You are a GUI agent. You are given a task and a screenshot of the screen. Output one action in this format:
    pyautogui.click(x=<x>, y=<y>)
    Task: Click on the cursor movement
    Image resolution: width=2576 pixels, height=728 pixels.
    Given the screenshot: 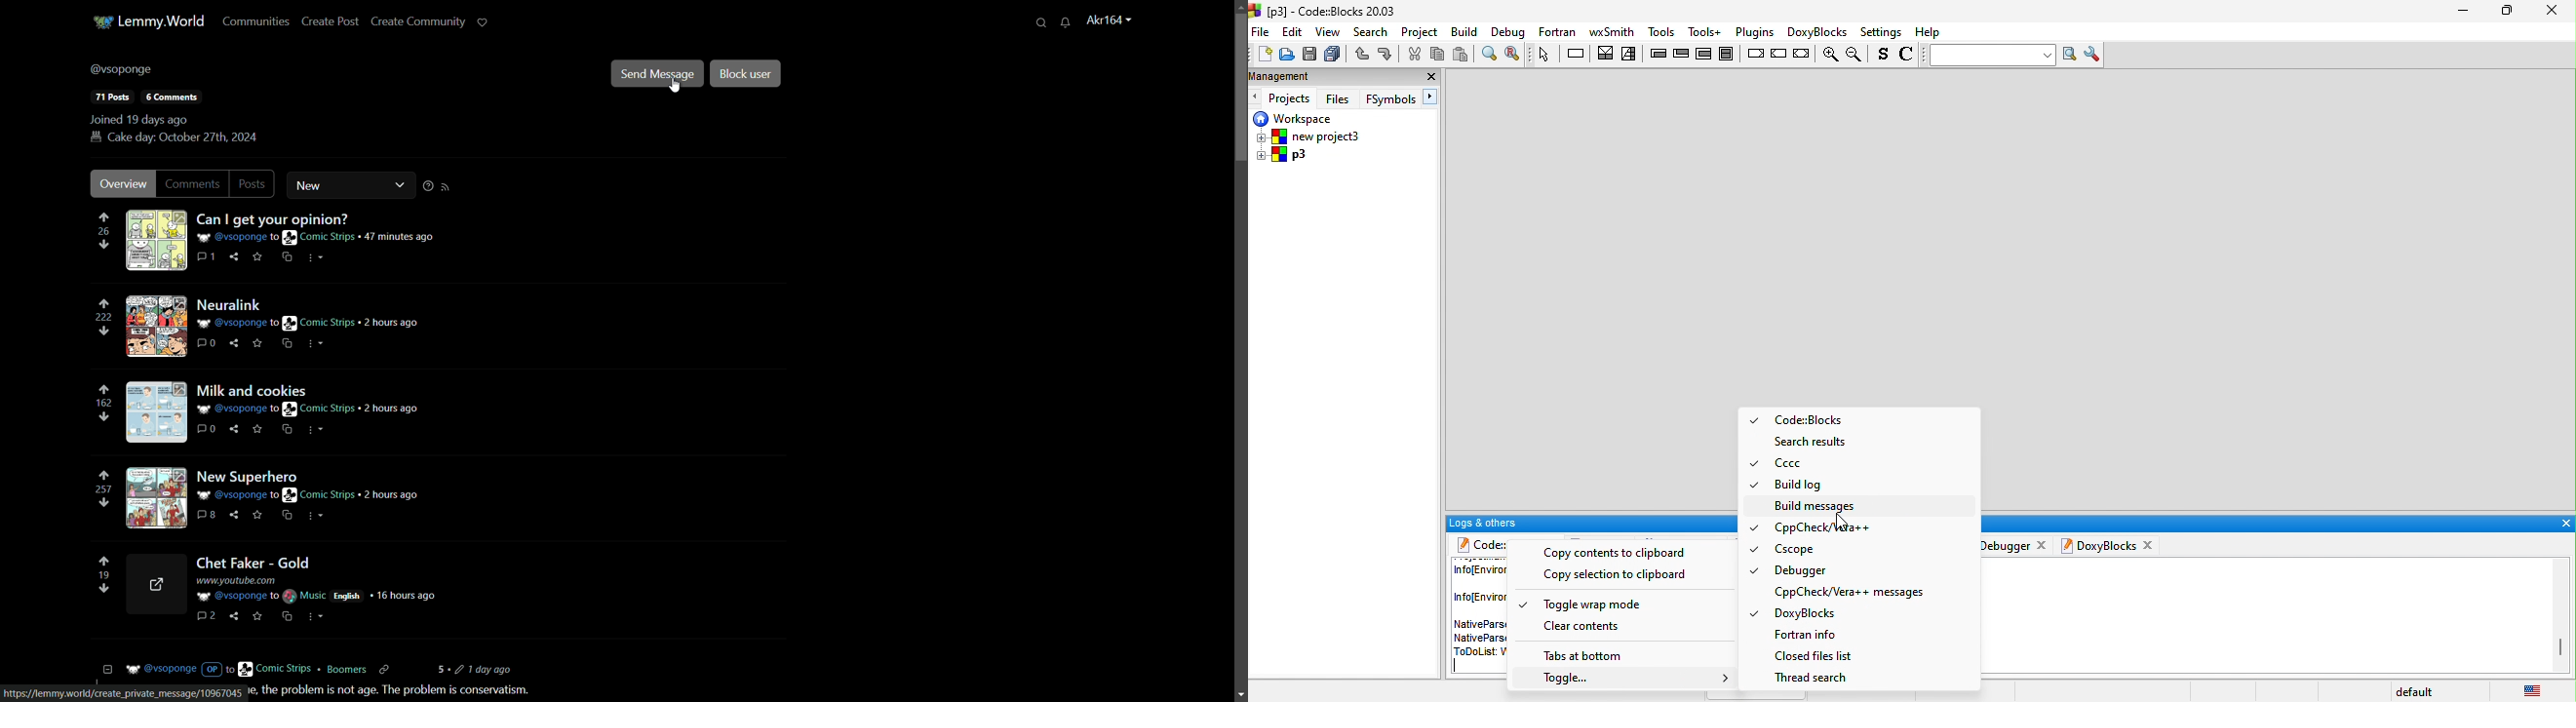 What is the action you would take?
    pyautogui.click(x=1843, y=523)
    